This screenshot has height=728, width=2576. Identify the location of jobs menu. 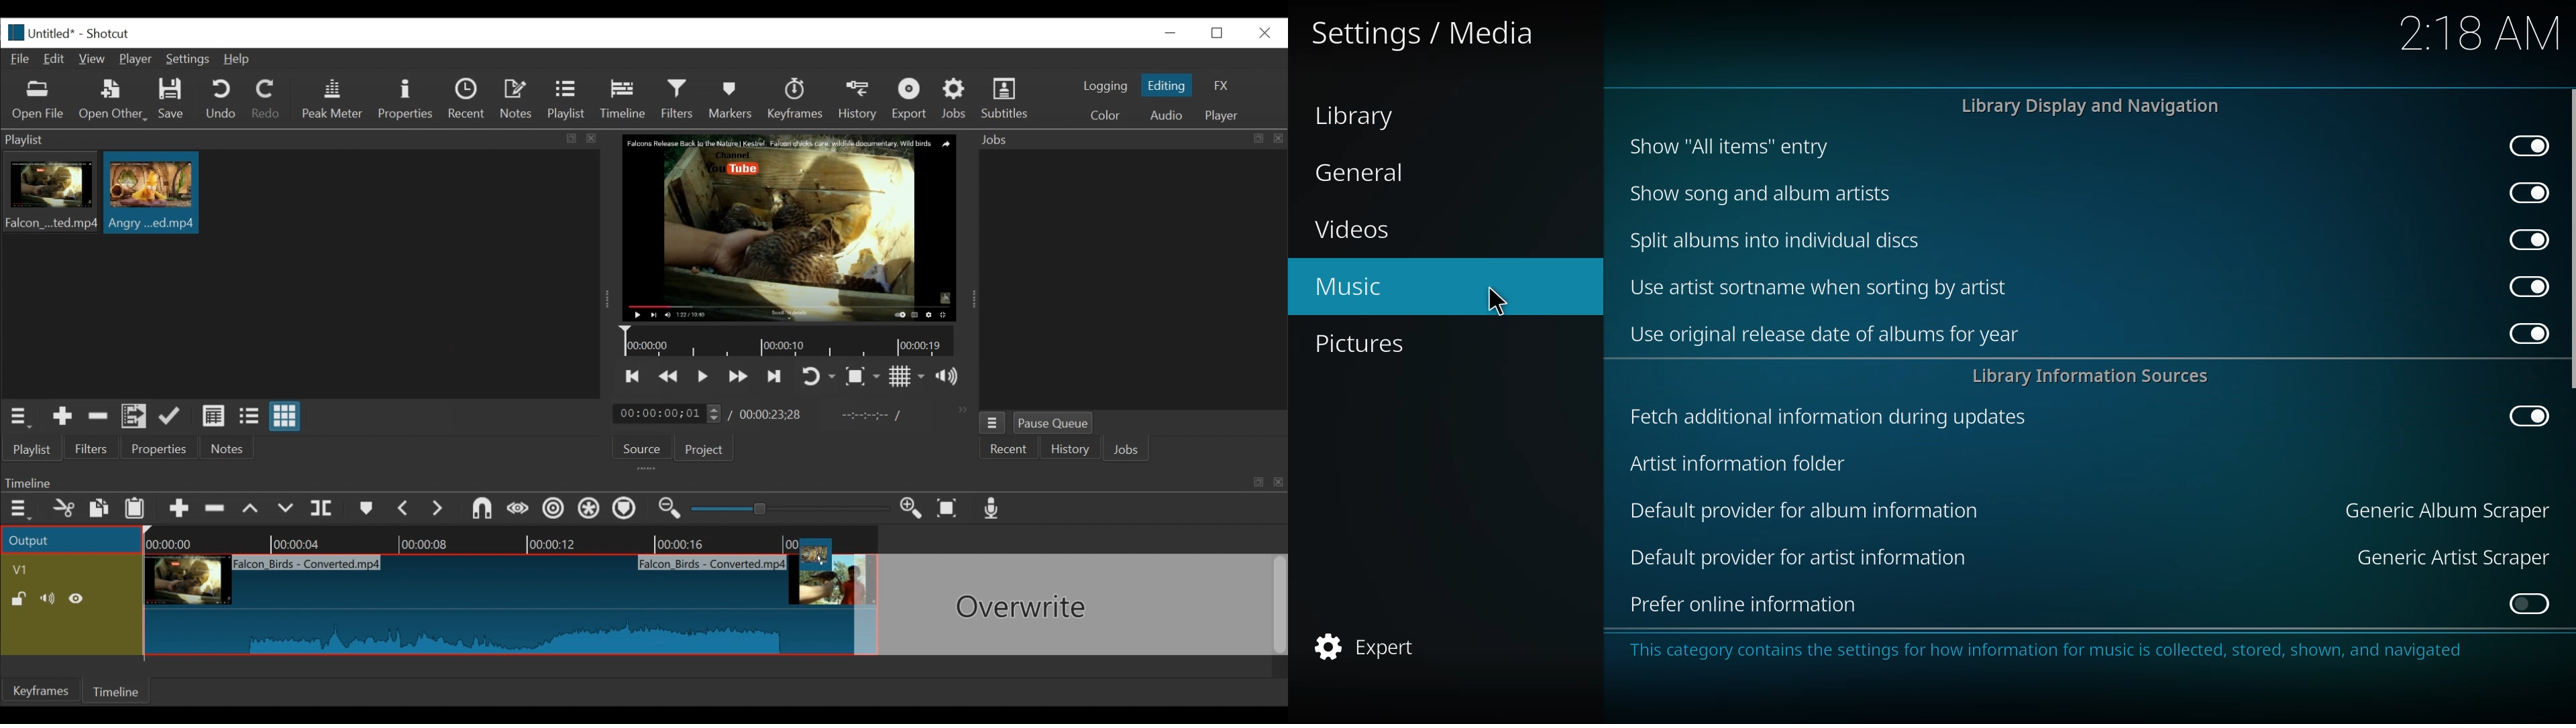
(992, 421).